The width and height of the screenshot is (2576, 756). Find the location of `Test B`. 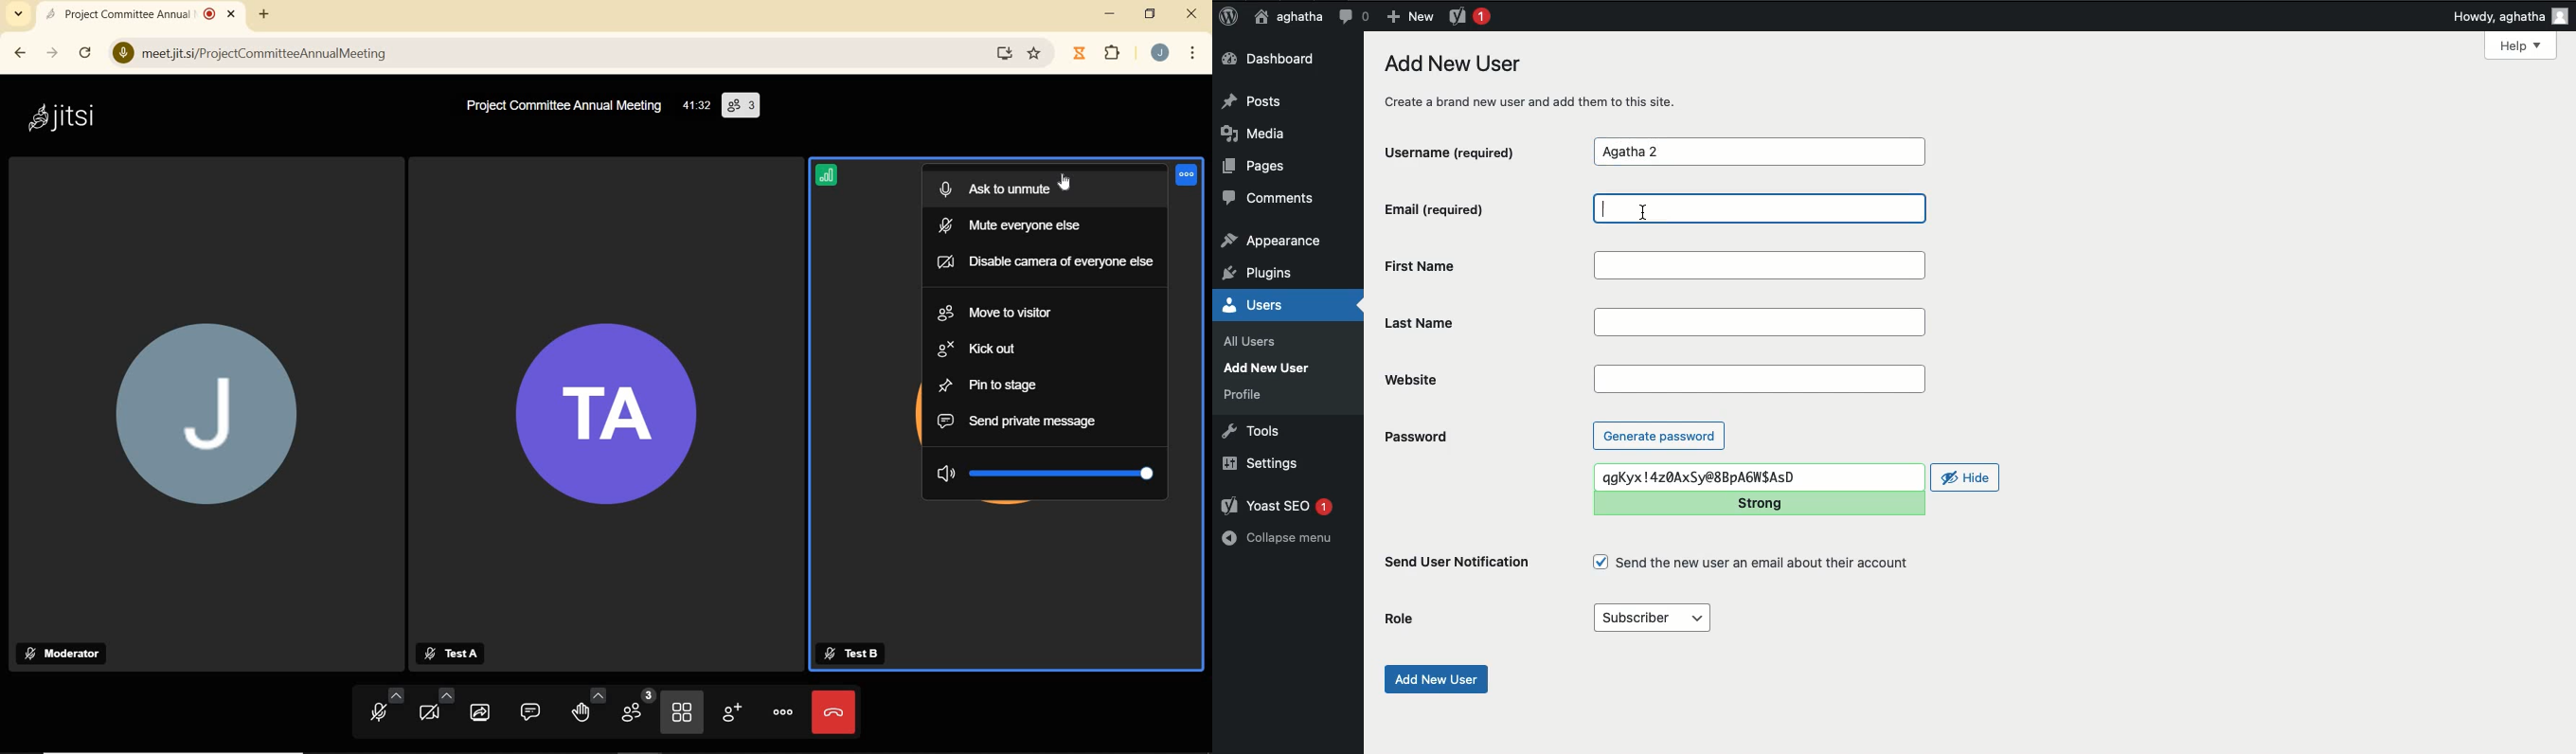

Test B is located at coordinates (854, 654).